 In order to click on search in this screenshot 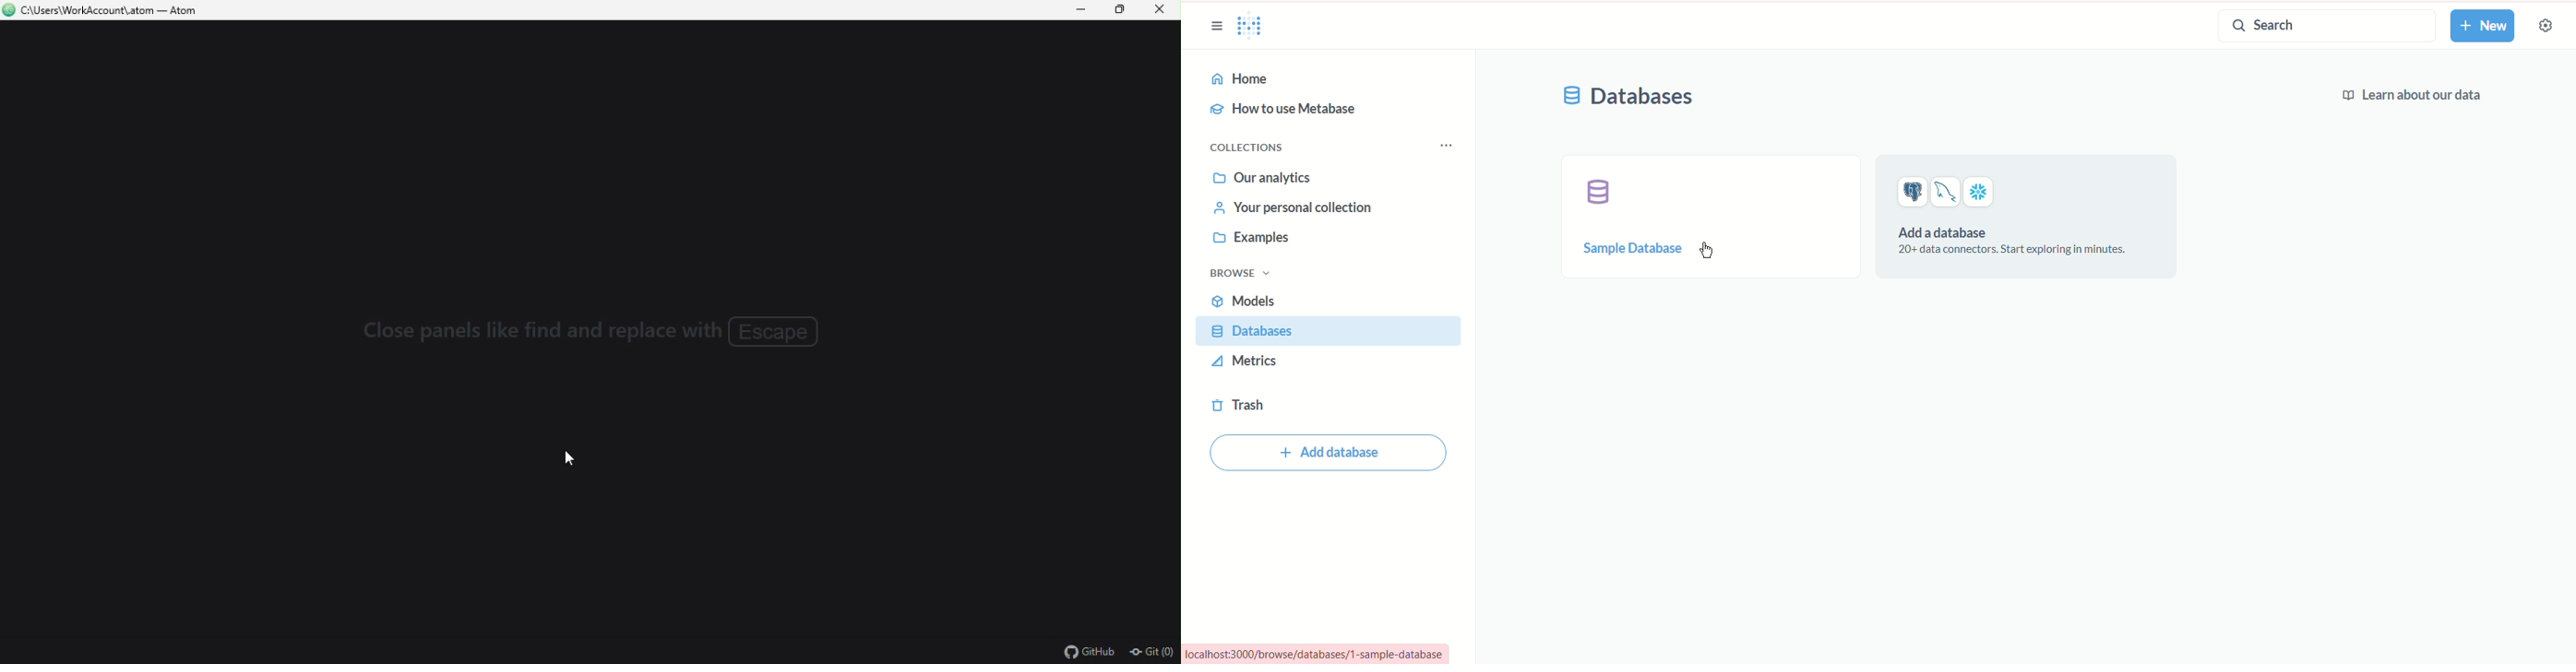, I will do `click(2325, 28)`.